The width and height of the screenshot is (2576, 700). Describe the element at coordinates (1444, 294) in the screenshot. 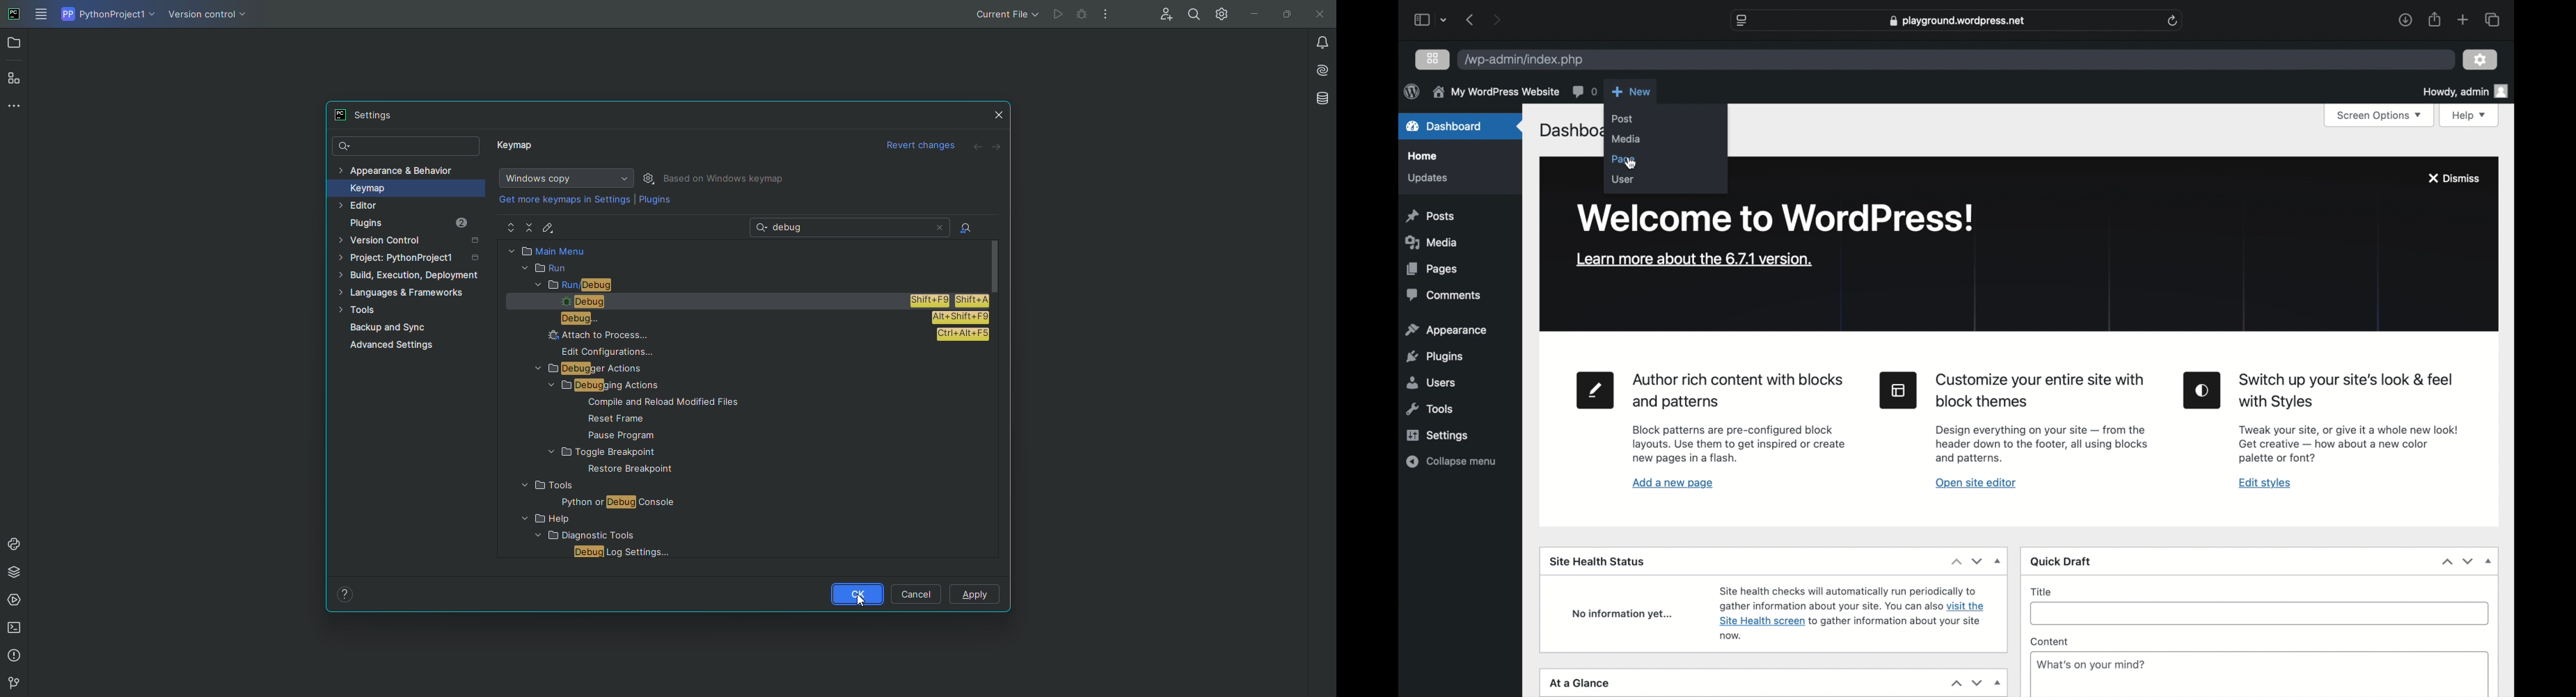

I see `comments` at that location.